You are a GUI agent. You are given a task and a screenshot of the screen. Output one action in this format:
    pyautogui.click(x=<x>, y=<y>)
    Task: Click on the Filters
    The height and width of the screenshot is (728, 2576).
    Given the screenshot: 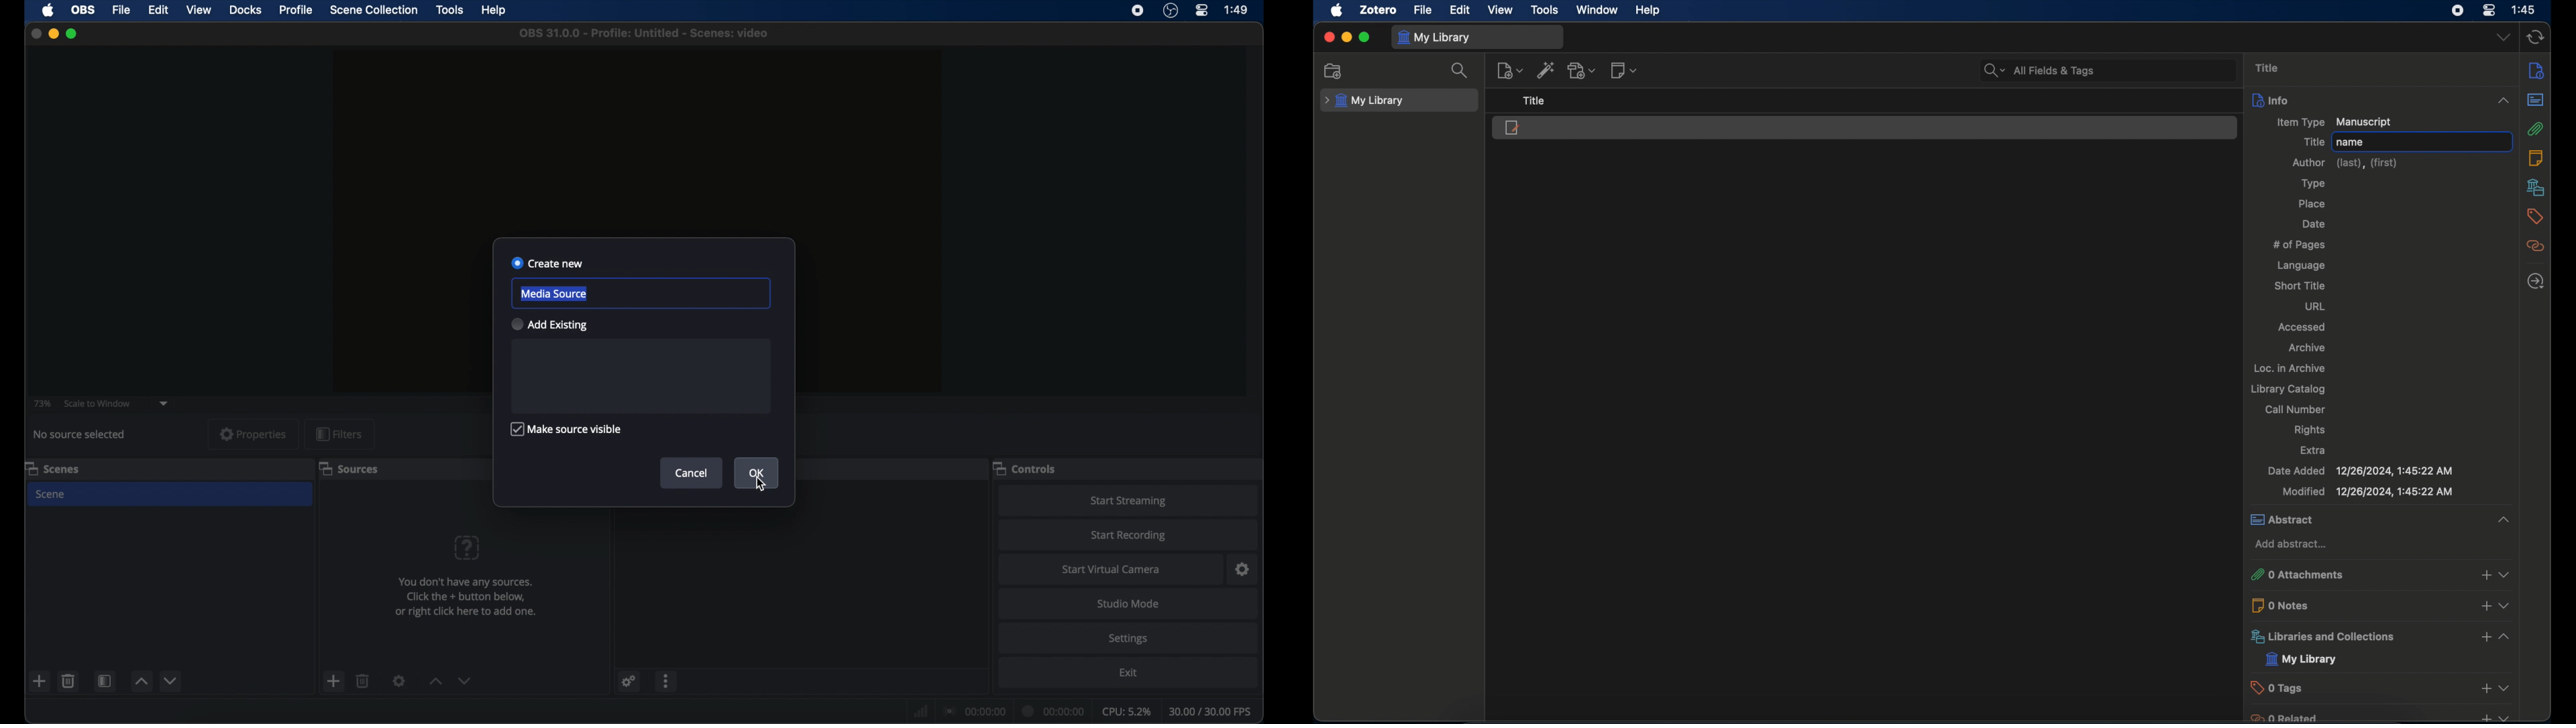 What is the action you would take?
    pyautogui.click(x=340, y=434)
    